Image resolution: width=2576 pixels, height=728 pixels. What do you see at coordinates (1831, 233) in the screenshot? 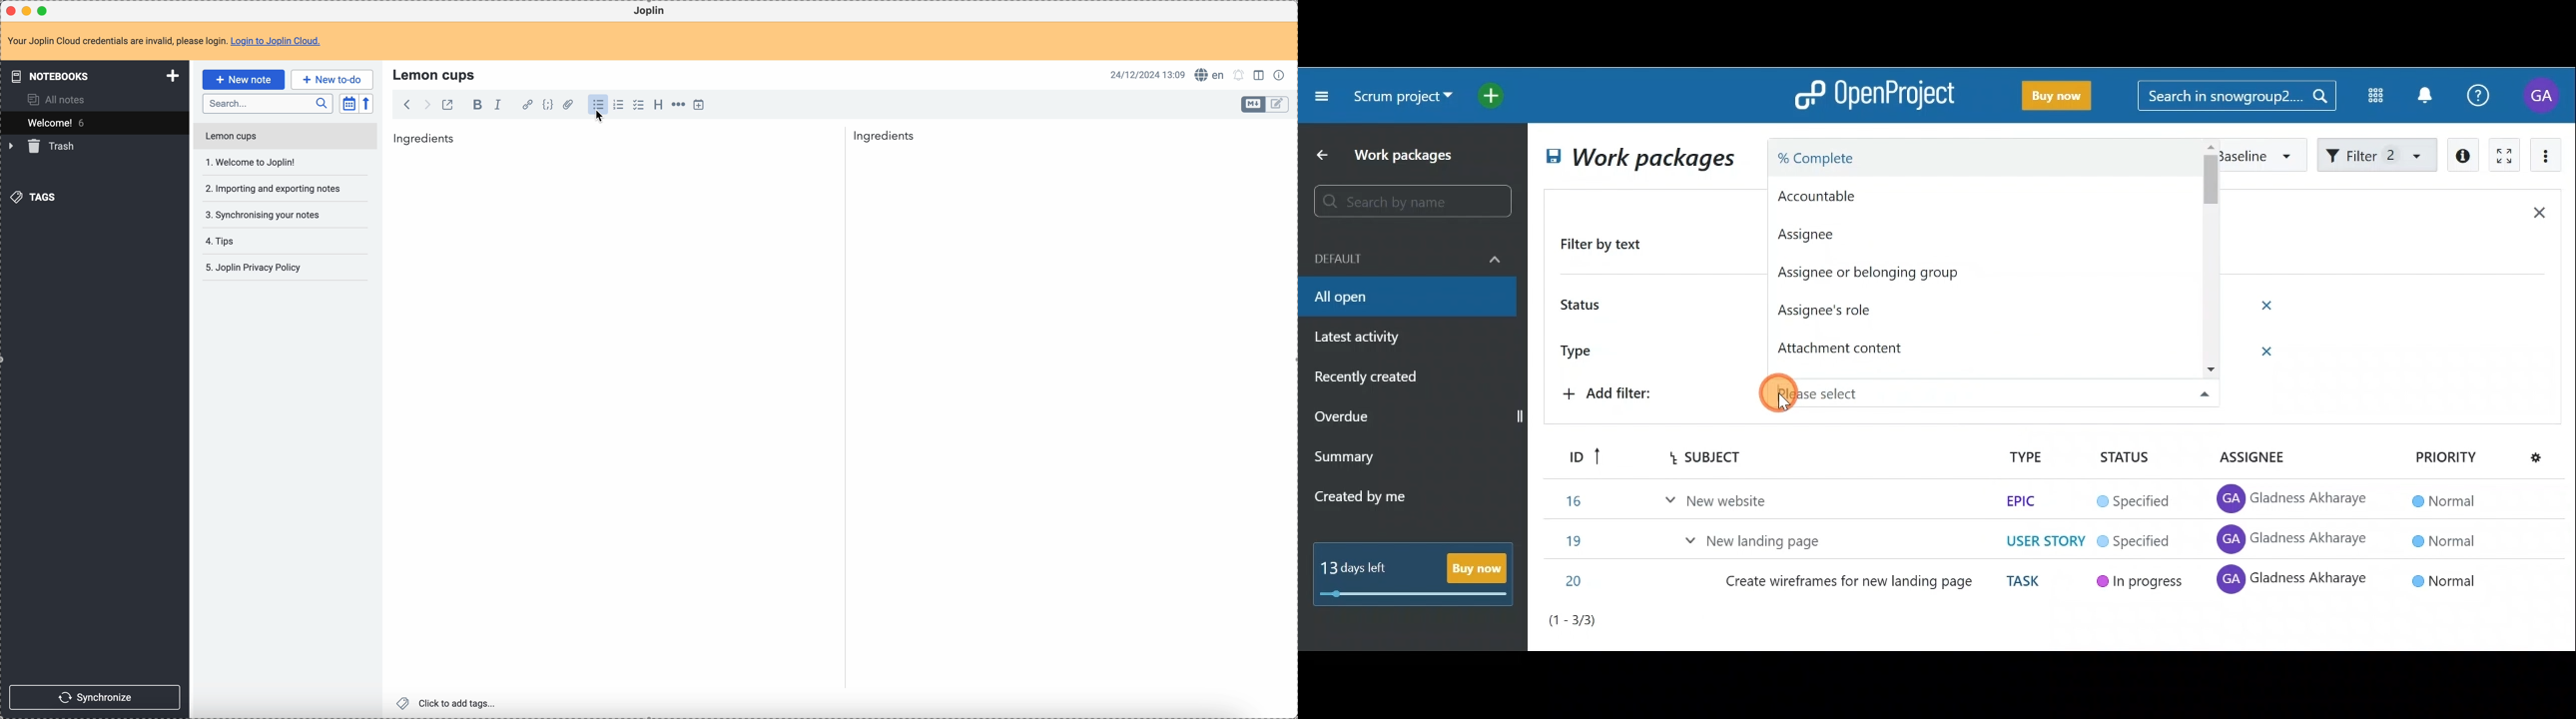
I see `Assignee` at bounding box center [1831, 233].